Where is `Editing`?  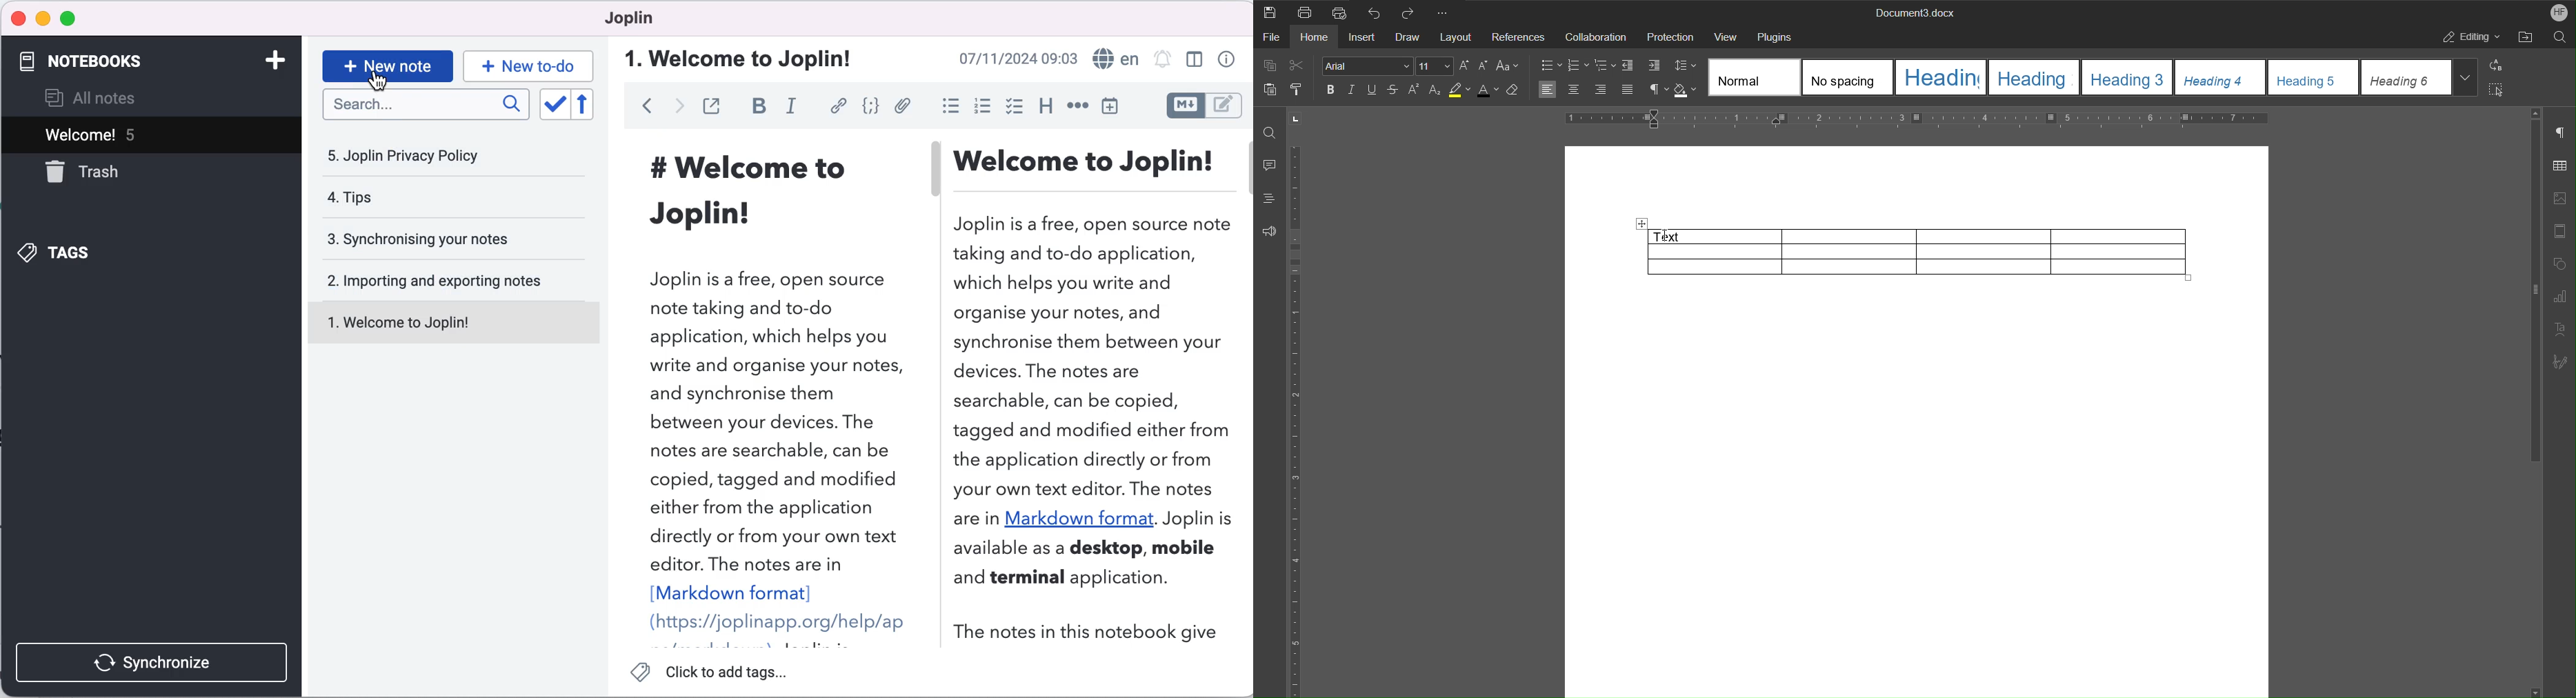 Editing is located at coordinates (2468, 37).